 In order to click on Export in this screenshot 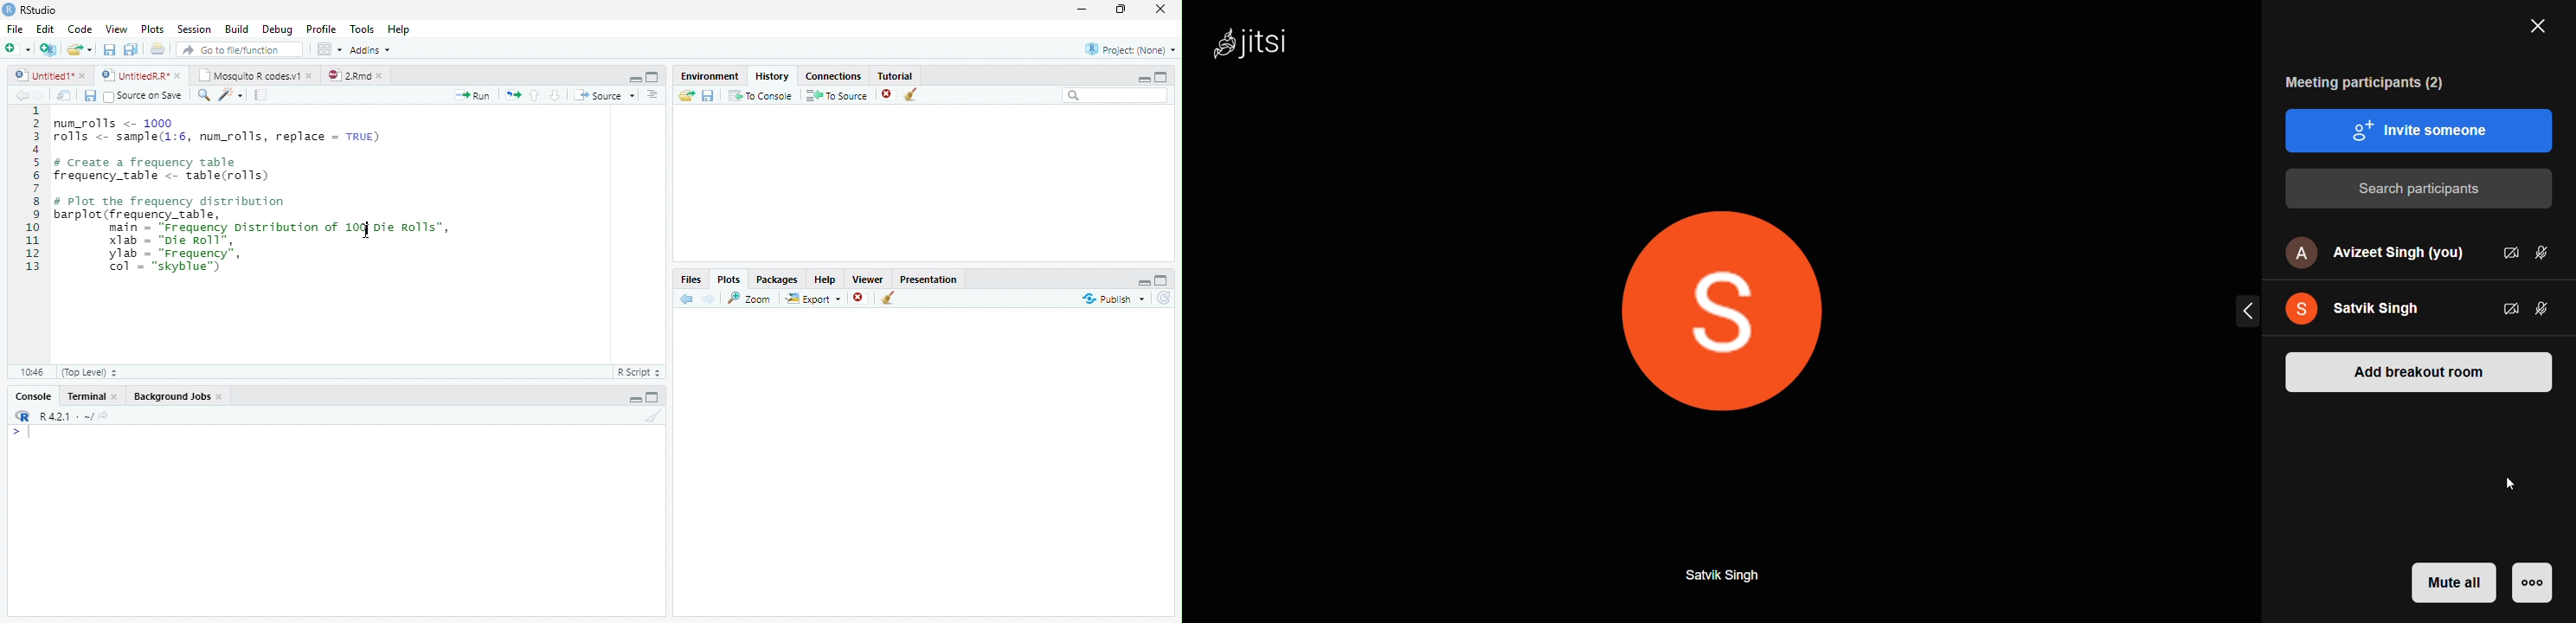, I will do `click(813, 299)`.